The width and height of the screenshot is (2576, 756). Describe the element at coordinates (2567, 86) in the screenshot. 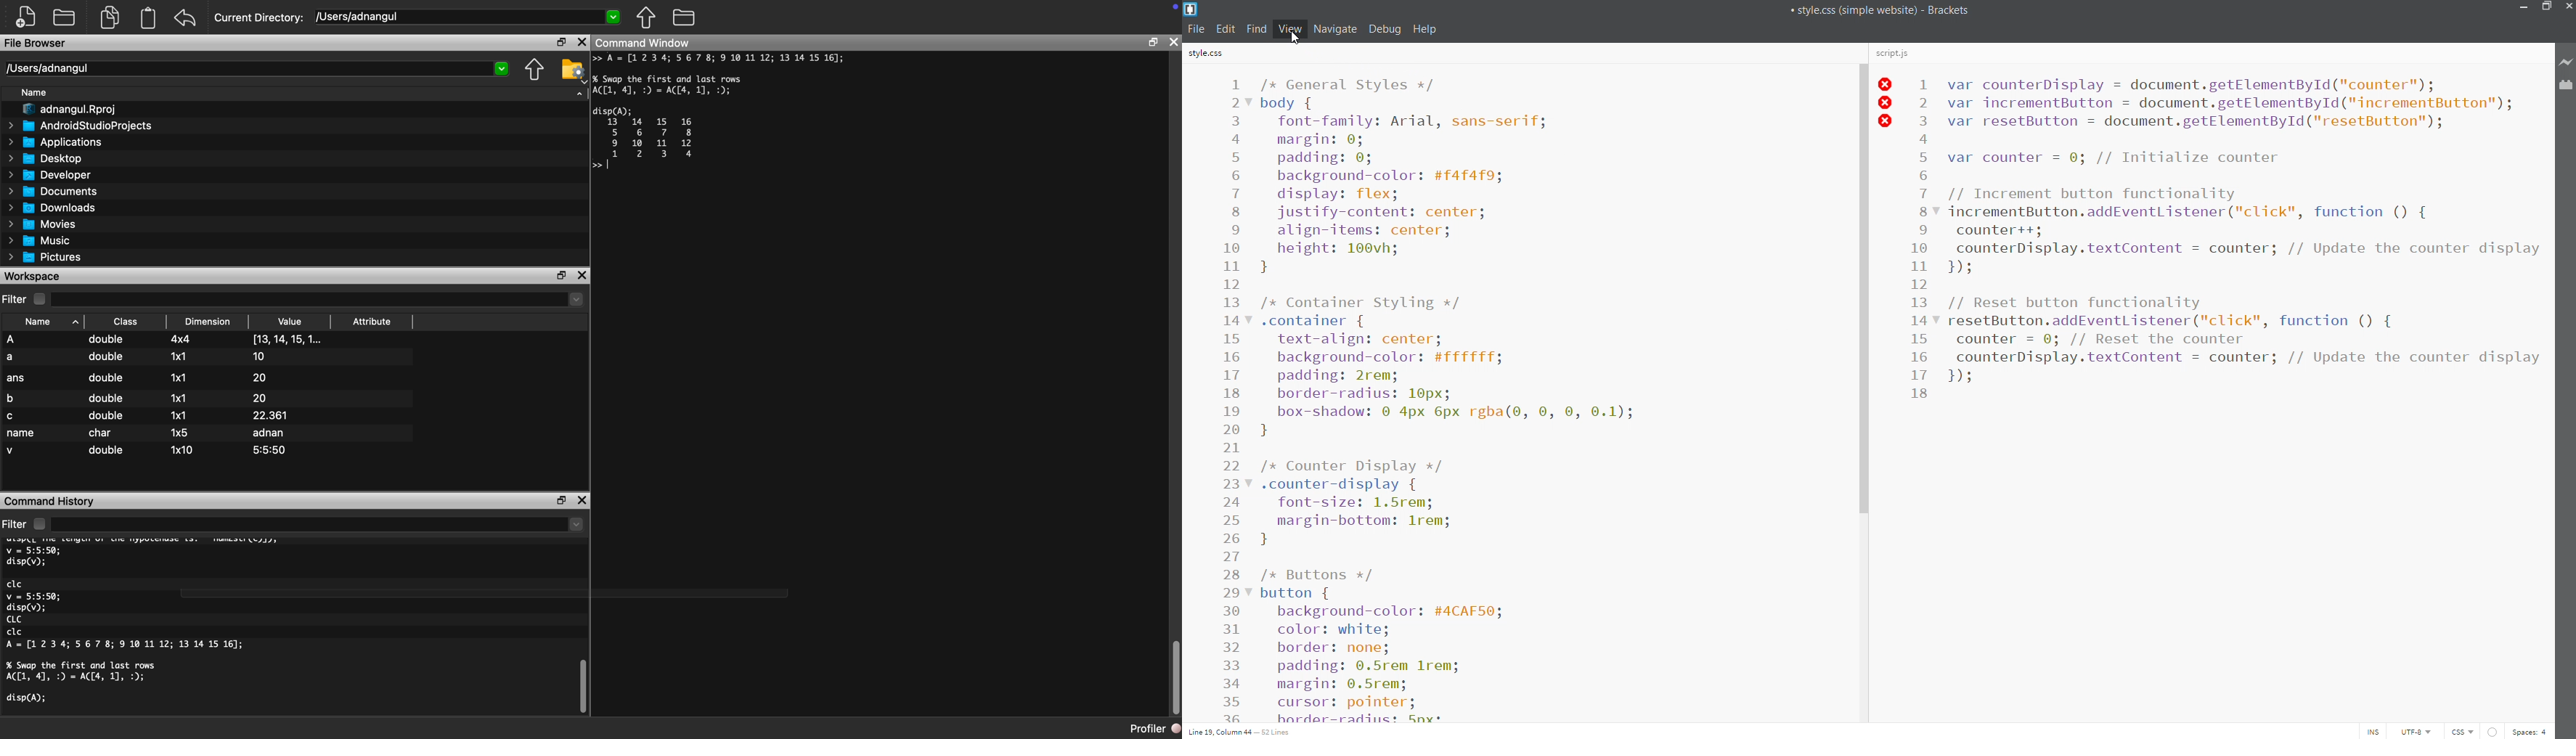

I see `extension manager` at that location.